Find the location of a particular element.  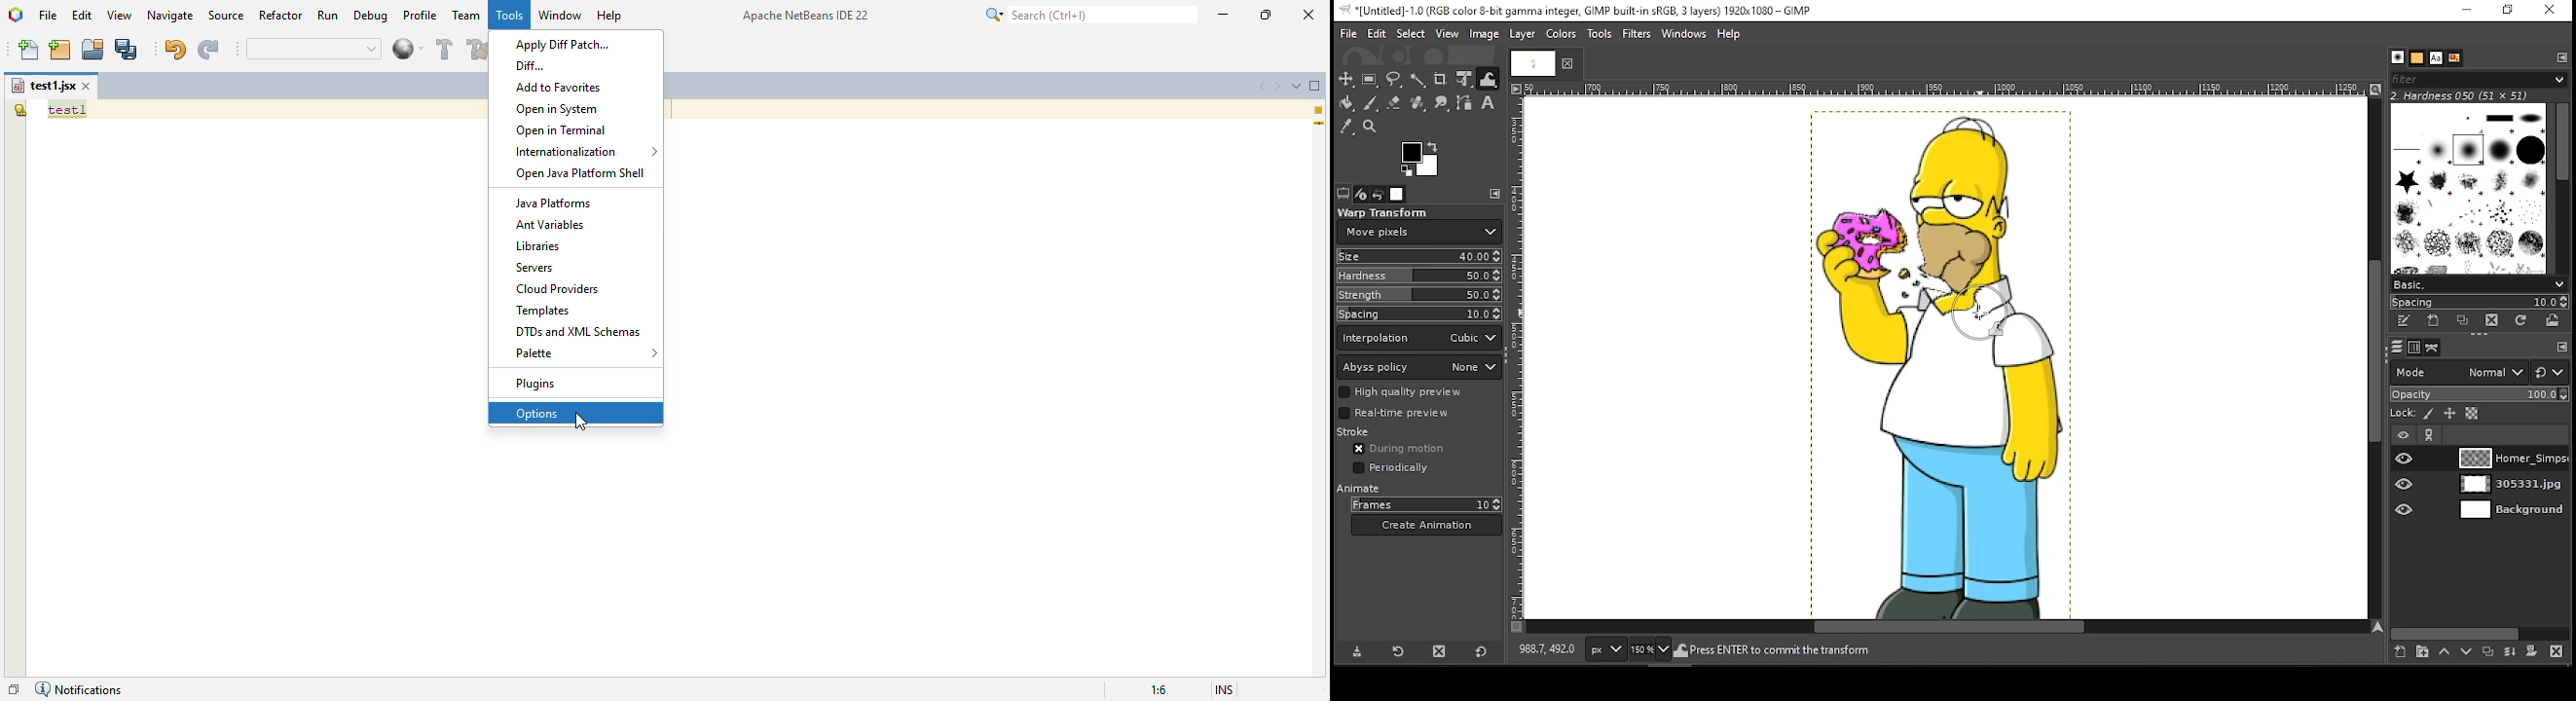

open java platform shell is located at coordinates (577, 173).